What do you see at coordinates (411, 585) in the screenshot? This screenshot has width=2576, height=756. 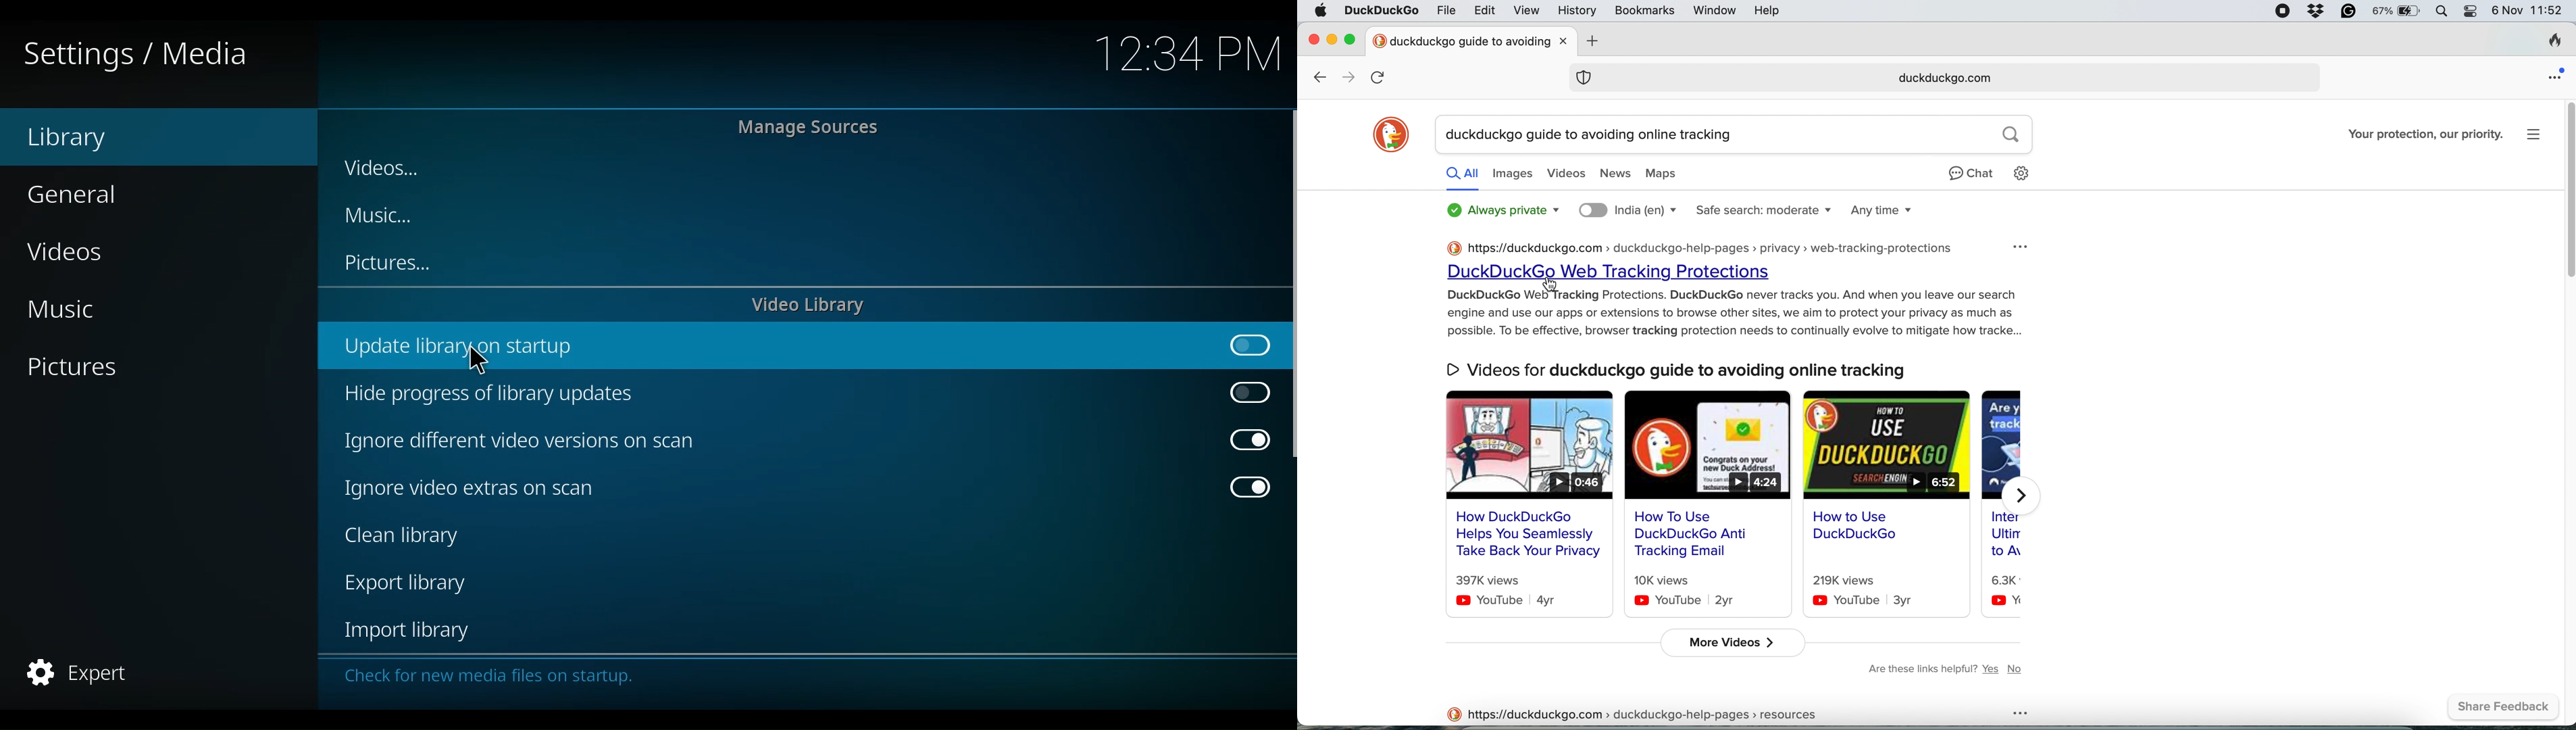 I see `Export library` at bounding box center [411, 585].